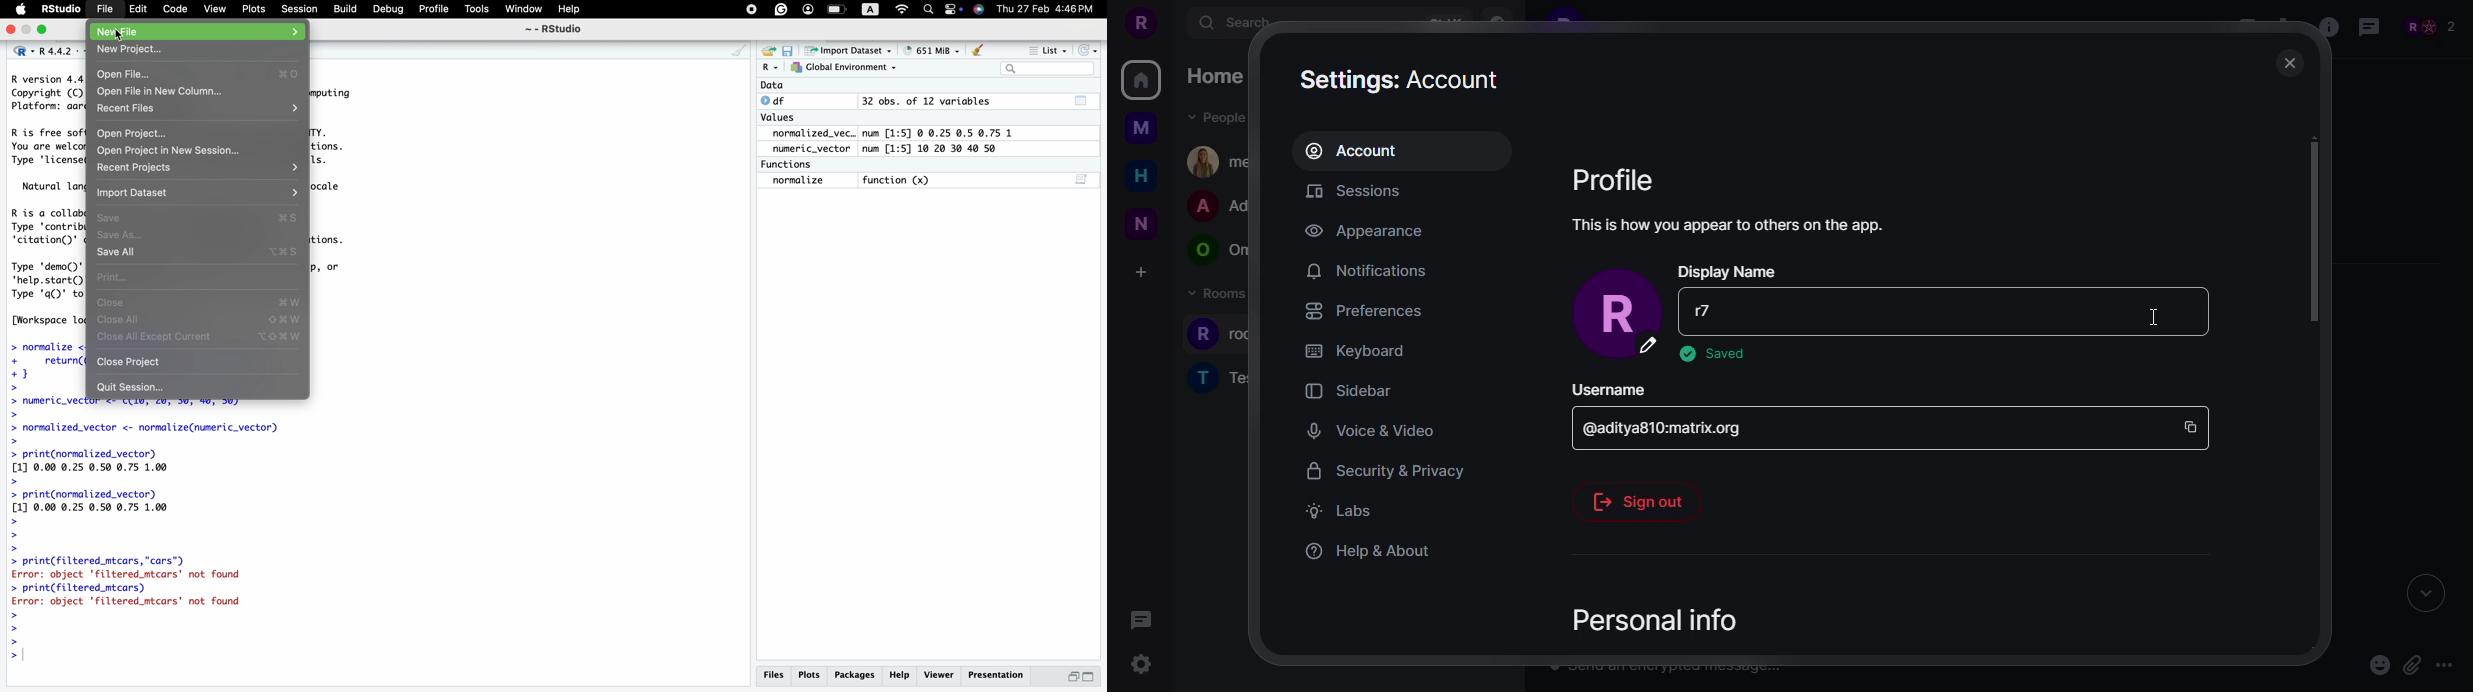 Image resolution: width=2492 pixels, height=700 pixels. What do you see at coordinates (870, 8) in the screenshot?
I see `A` at bounding box center [870, 8].